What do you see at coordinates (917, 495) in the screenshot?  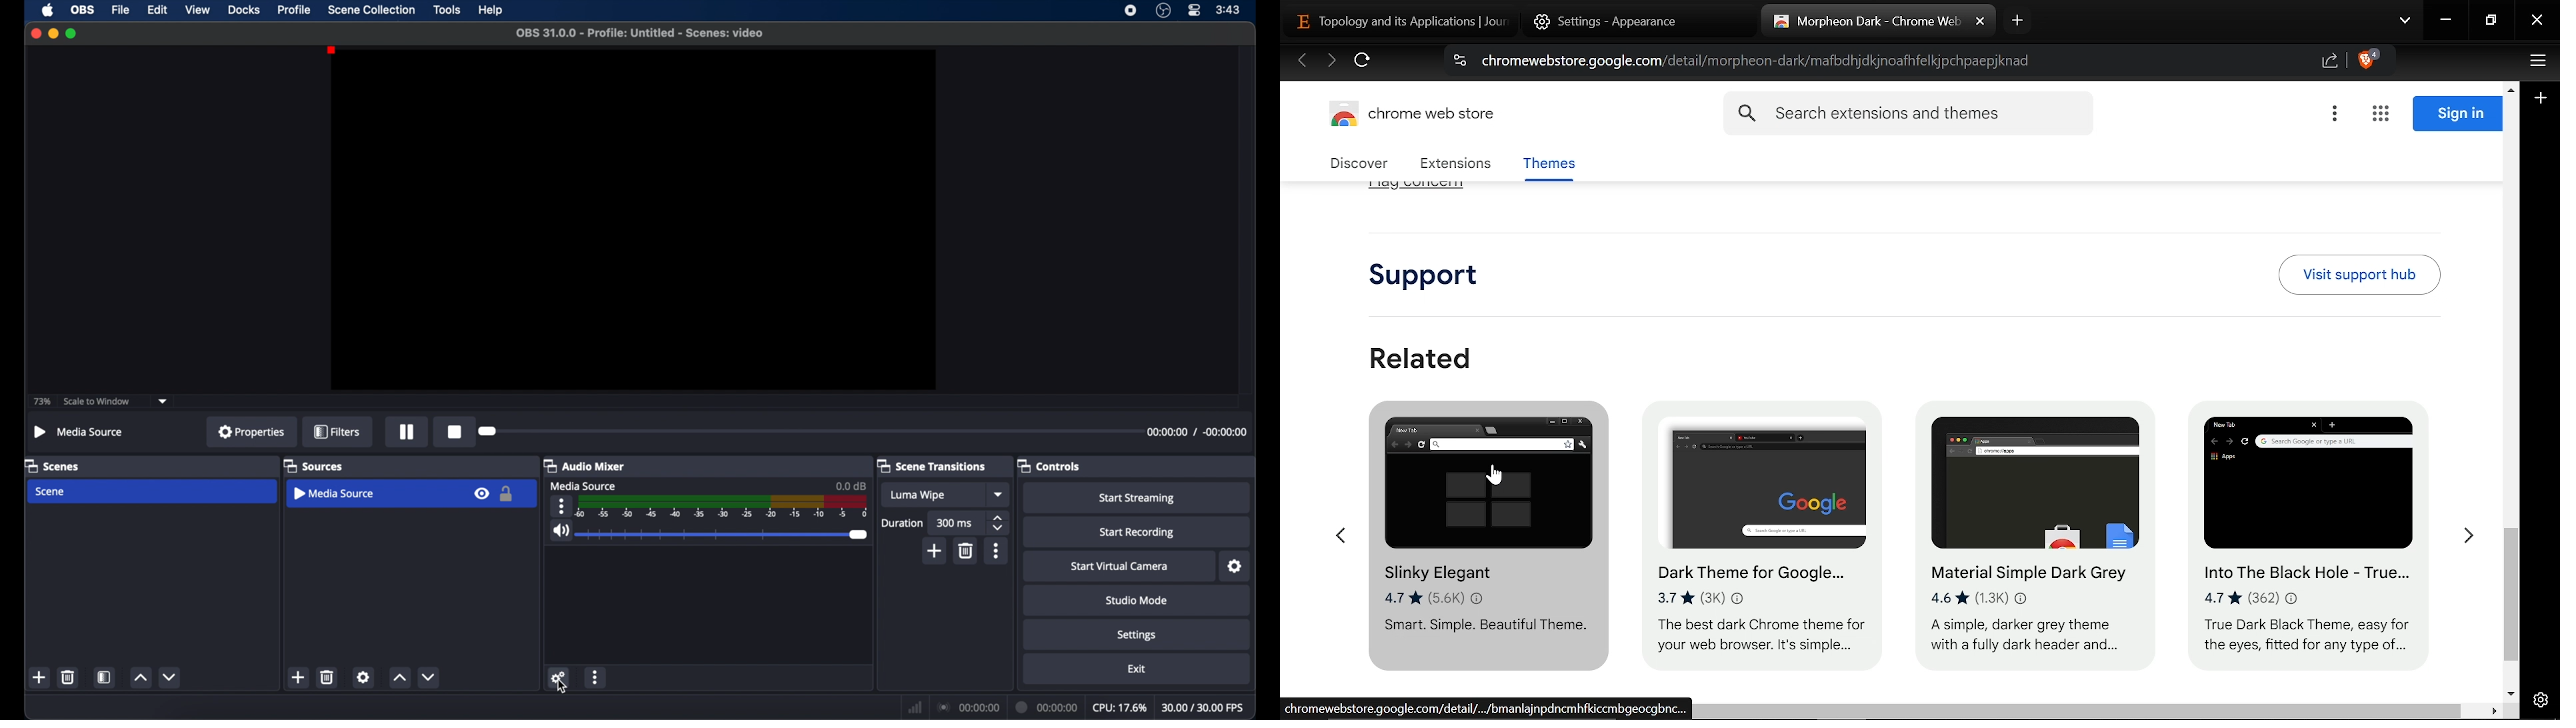 I see `Luma wipe` at bounding box center [917, 495].